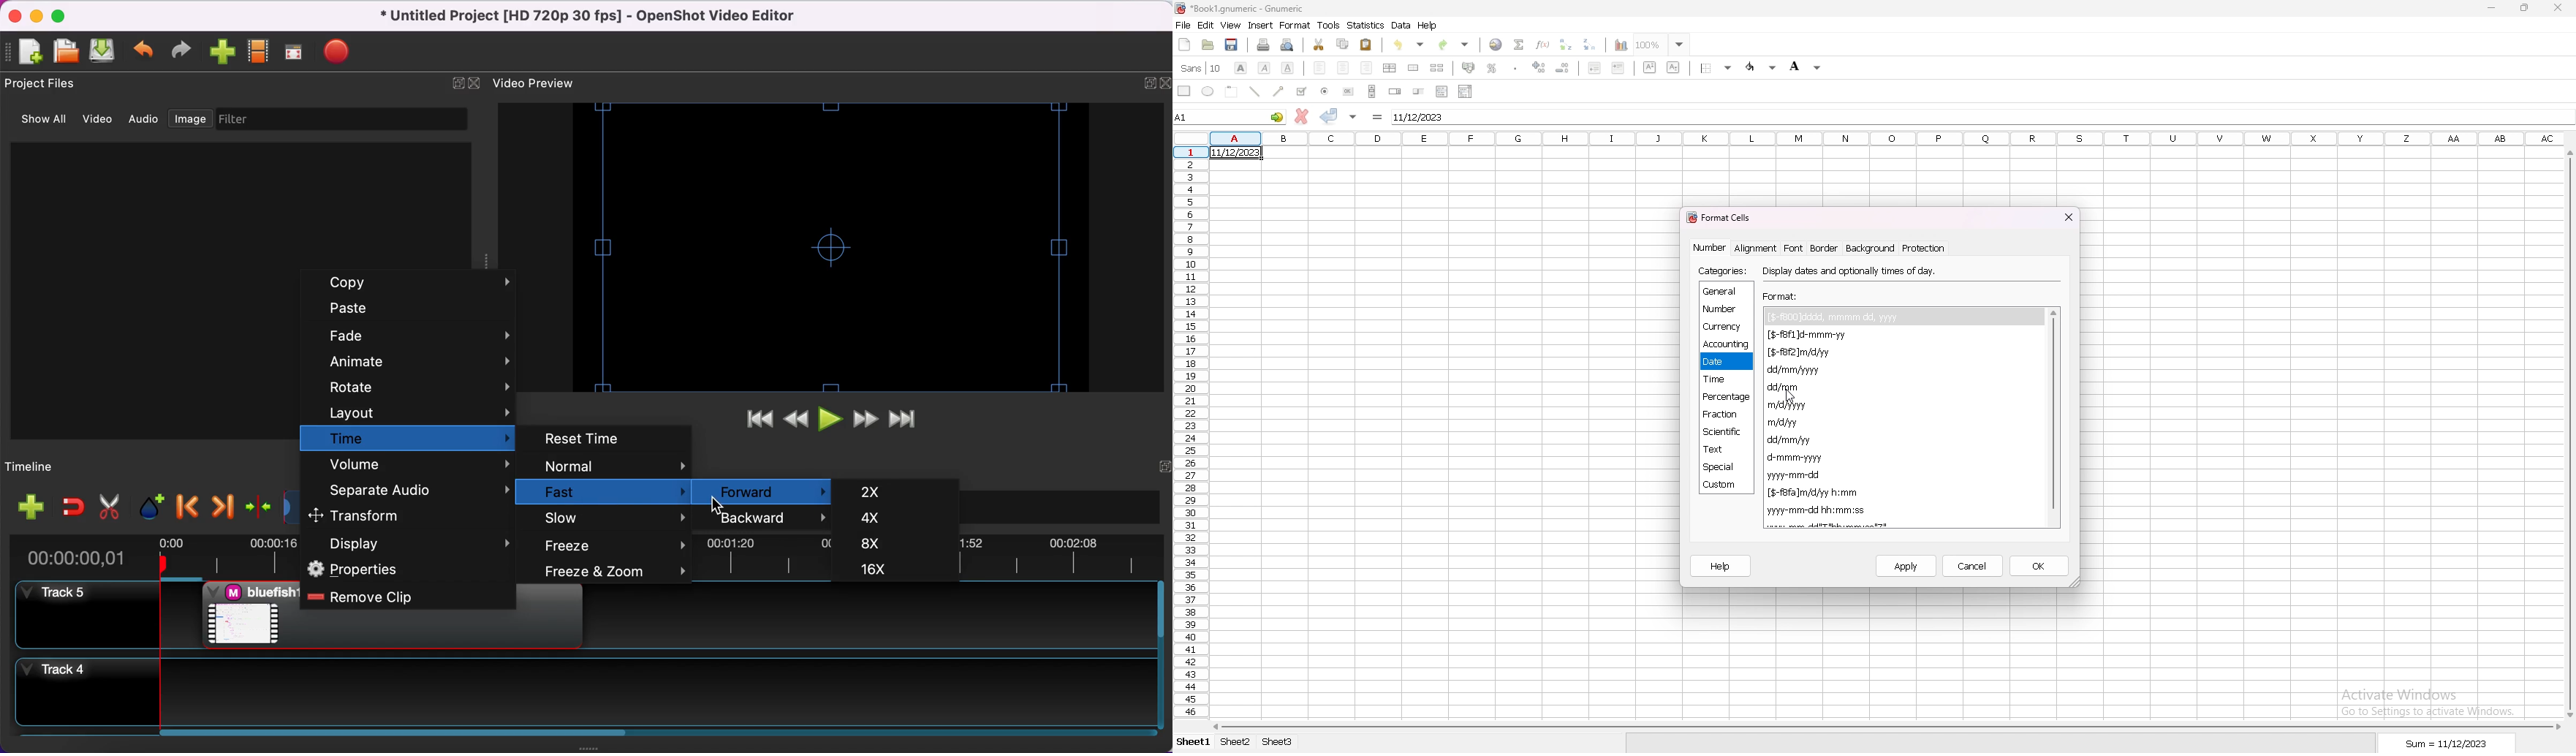  I want to click on dd/mm, so click(1789, 388).